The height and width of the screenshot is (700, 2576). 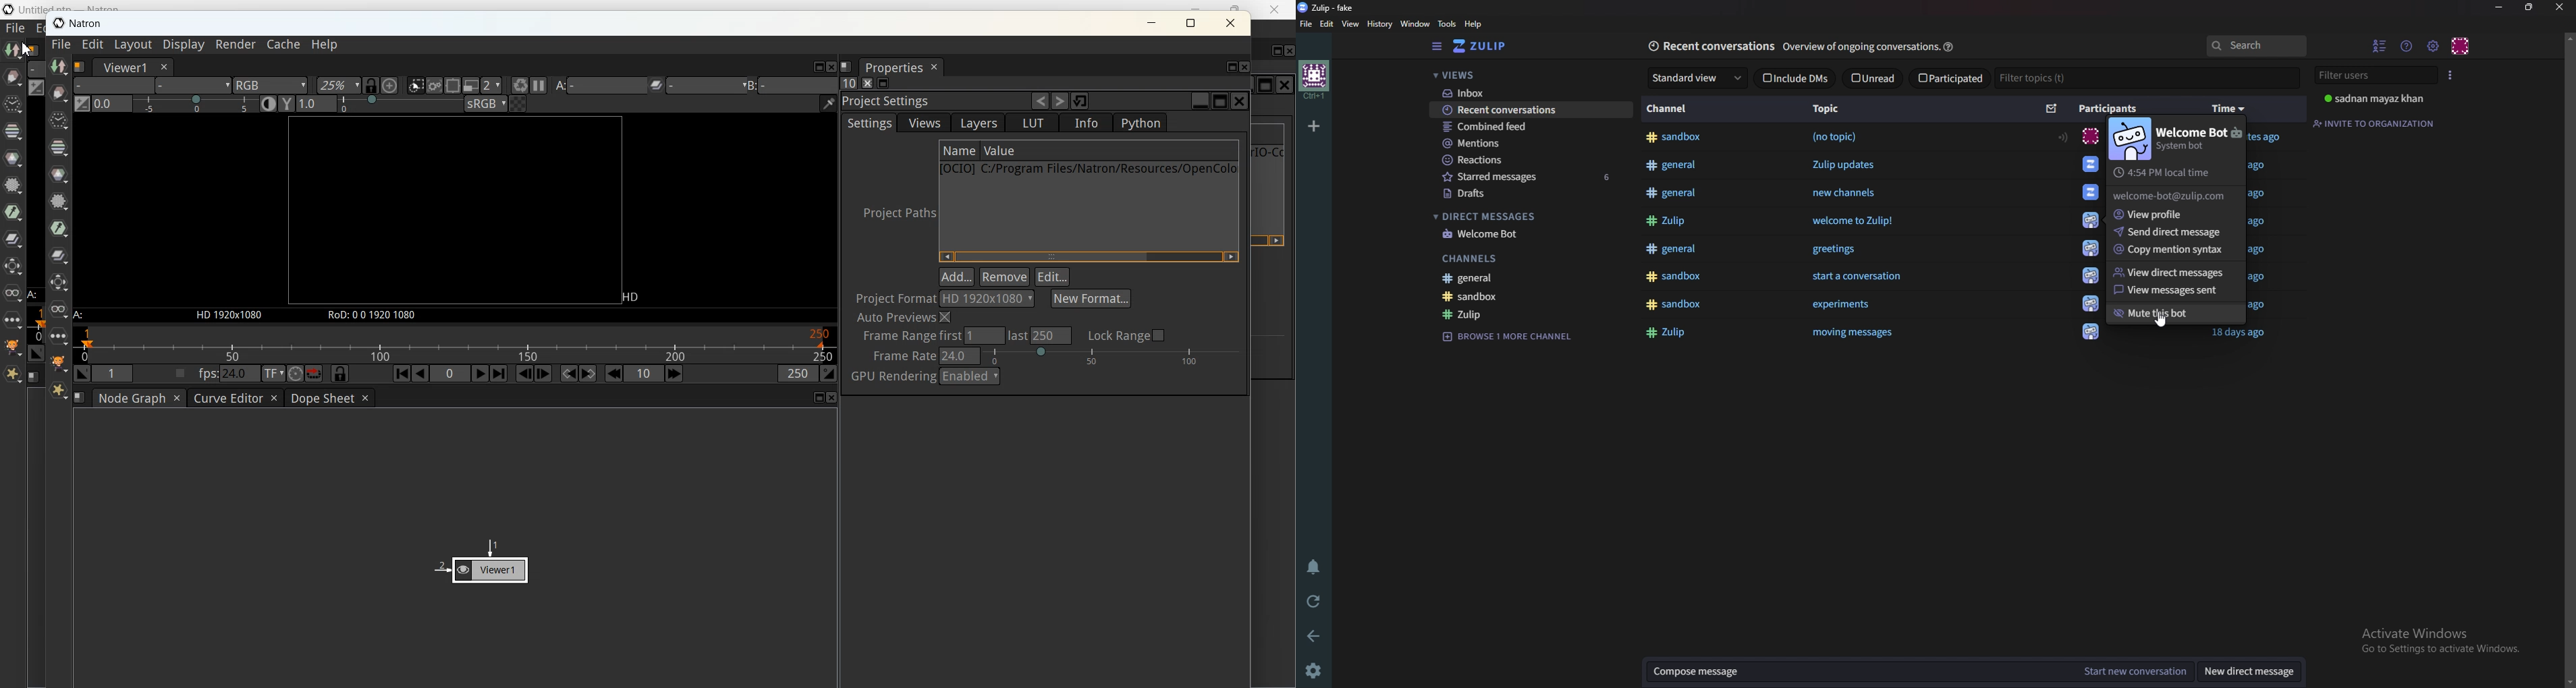 What do you see at coordinates (2033, 78) in the screenshot?
I see `Filter topics` at bounding box center [2033, 78].